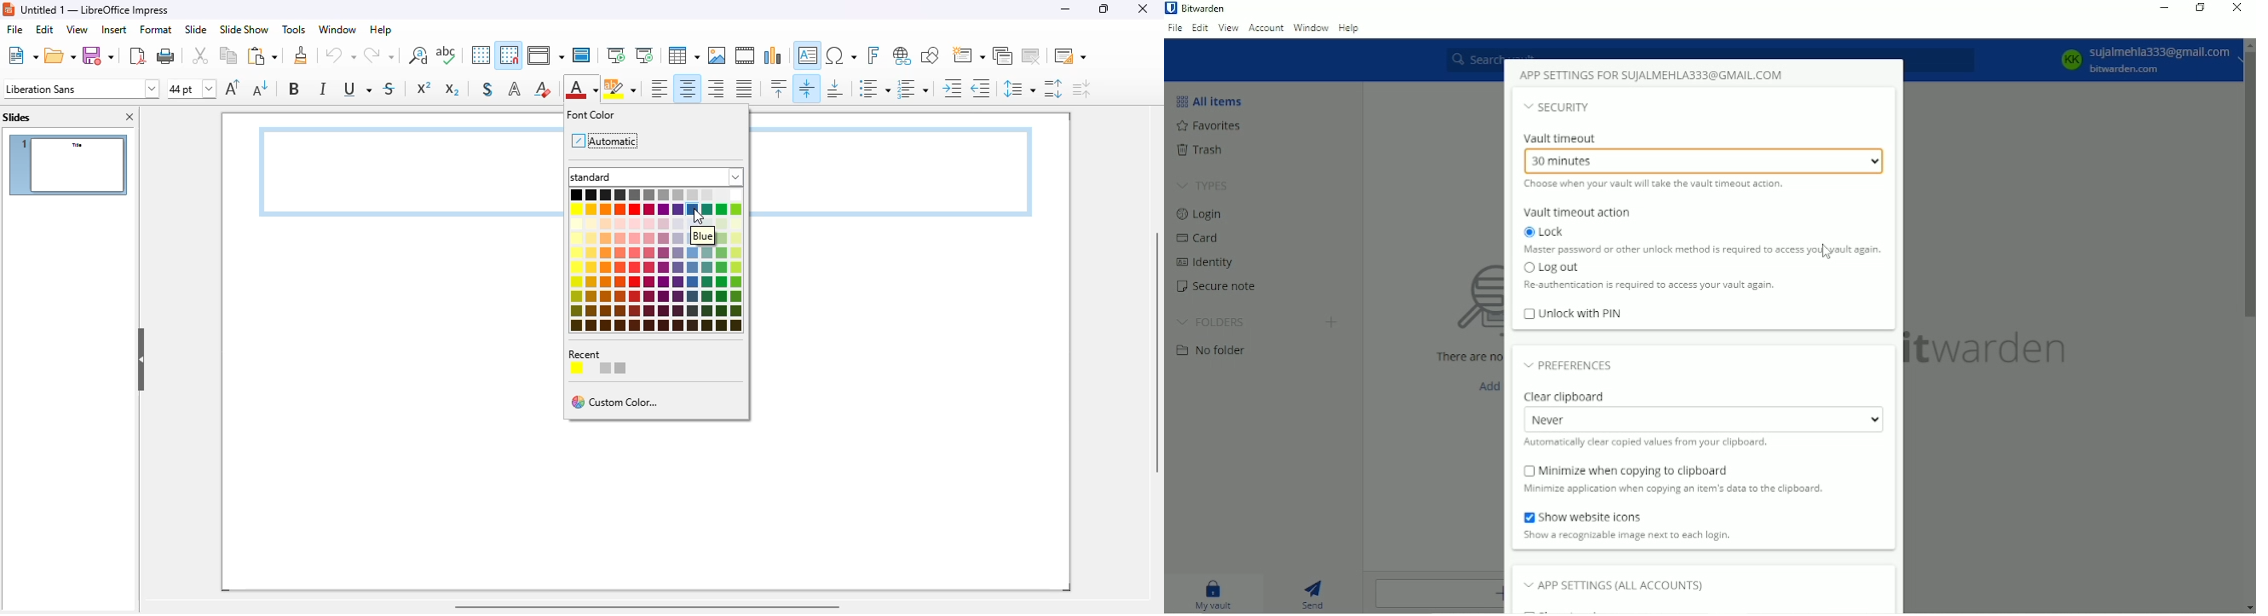  Describe the element at coordinates (1215, 126) in the screenshot. I see `Favorites` at that location.